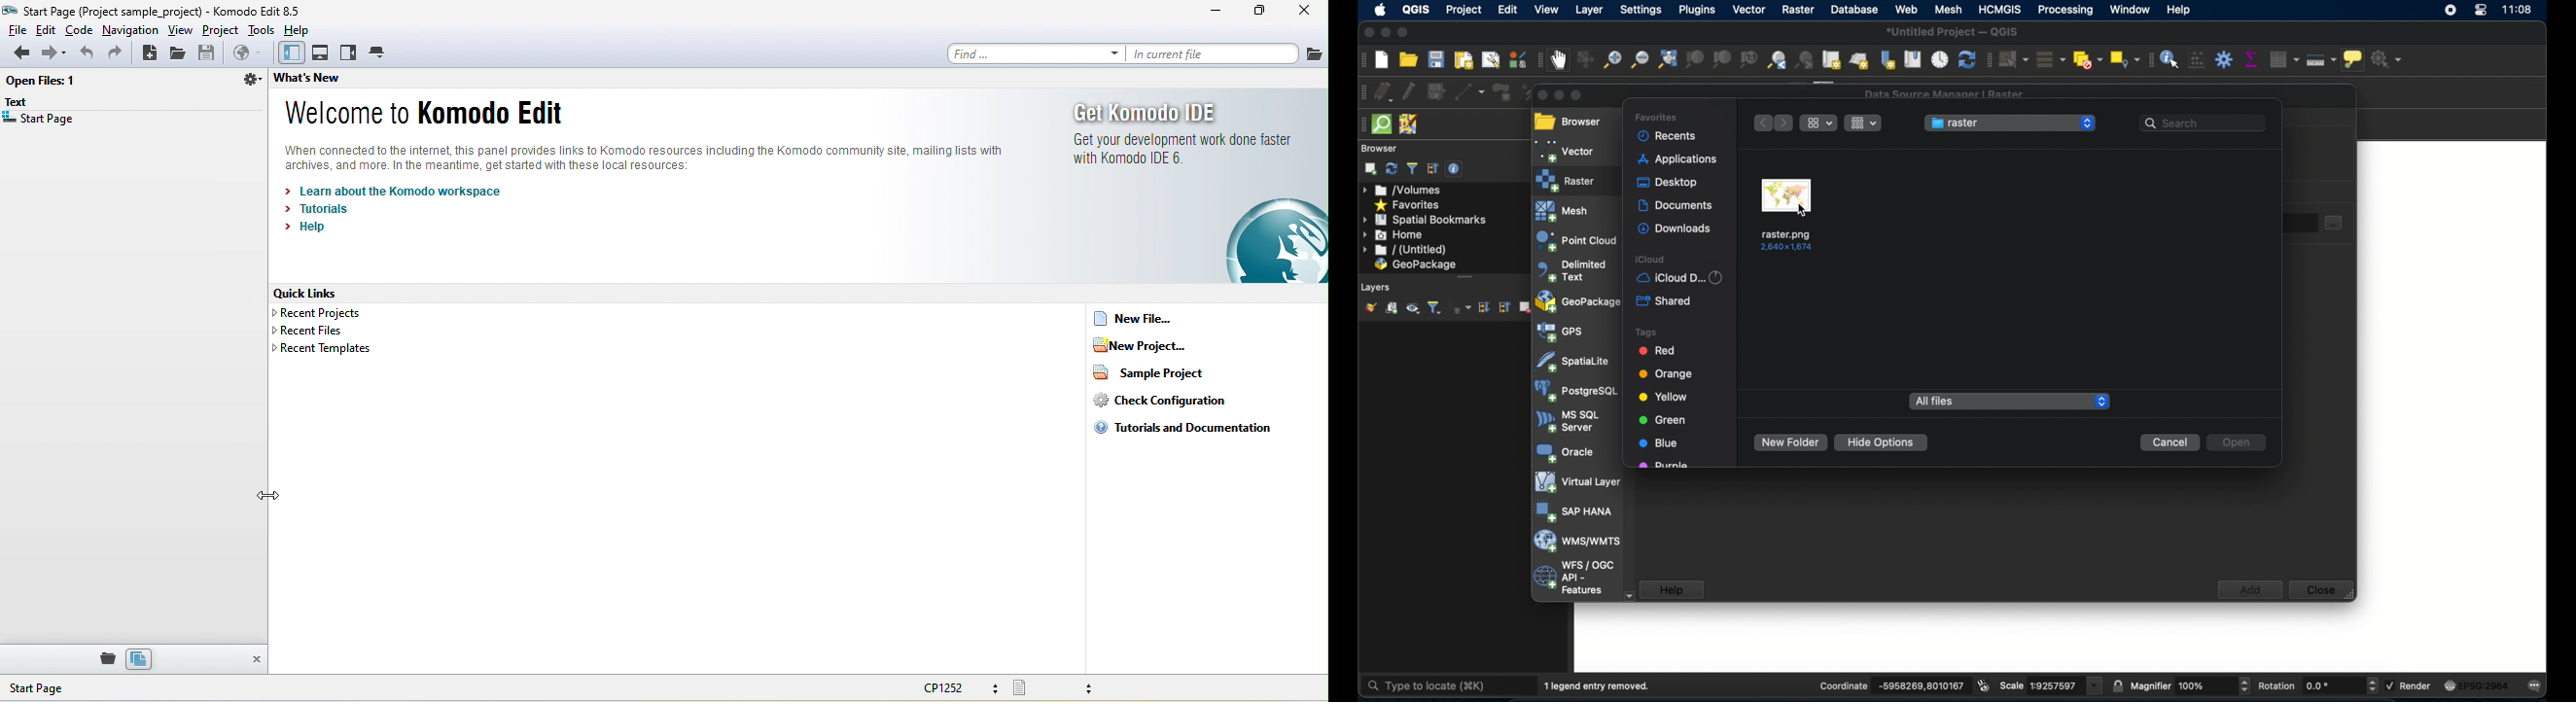  I want to click on document select button, so click(2335, 222).